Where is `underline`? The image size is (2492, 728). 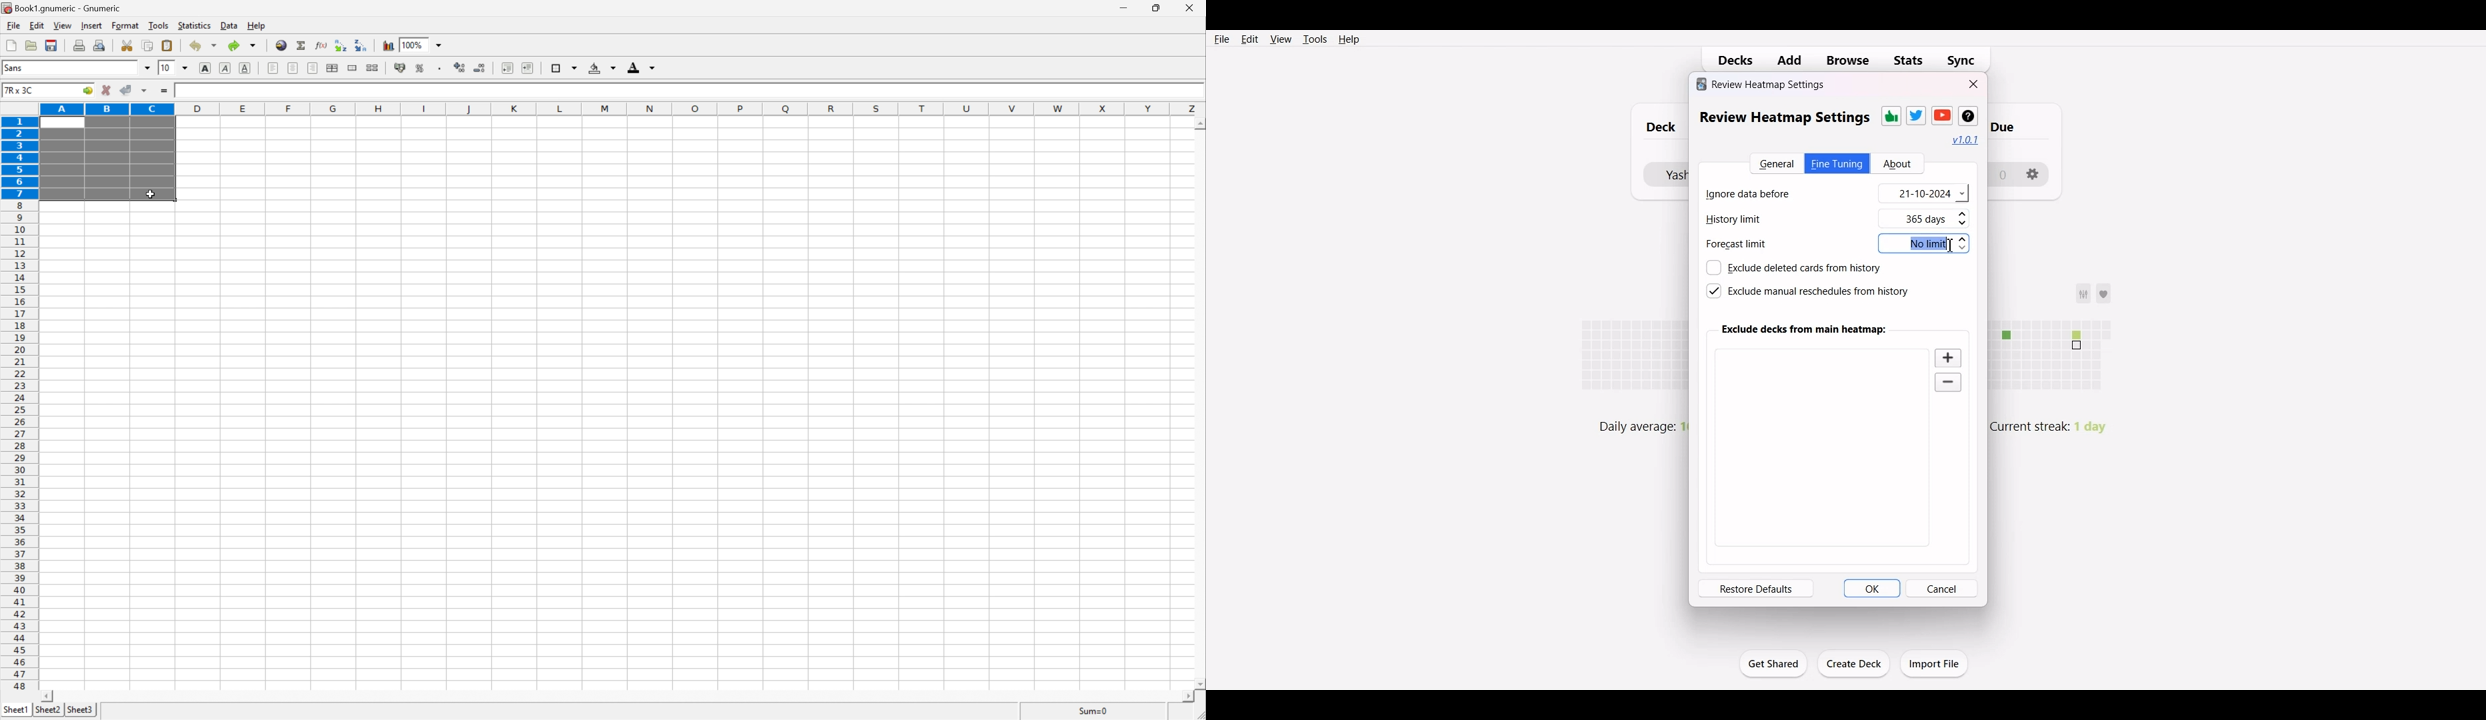
underline is located at coordinates (246, 67).